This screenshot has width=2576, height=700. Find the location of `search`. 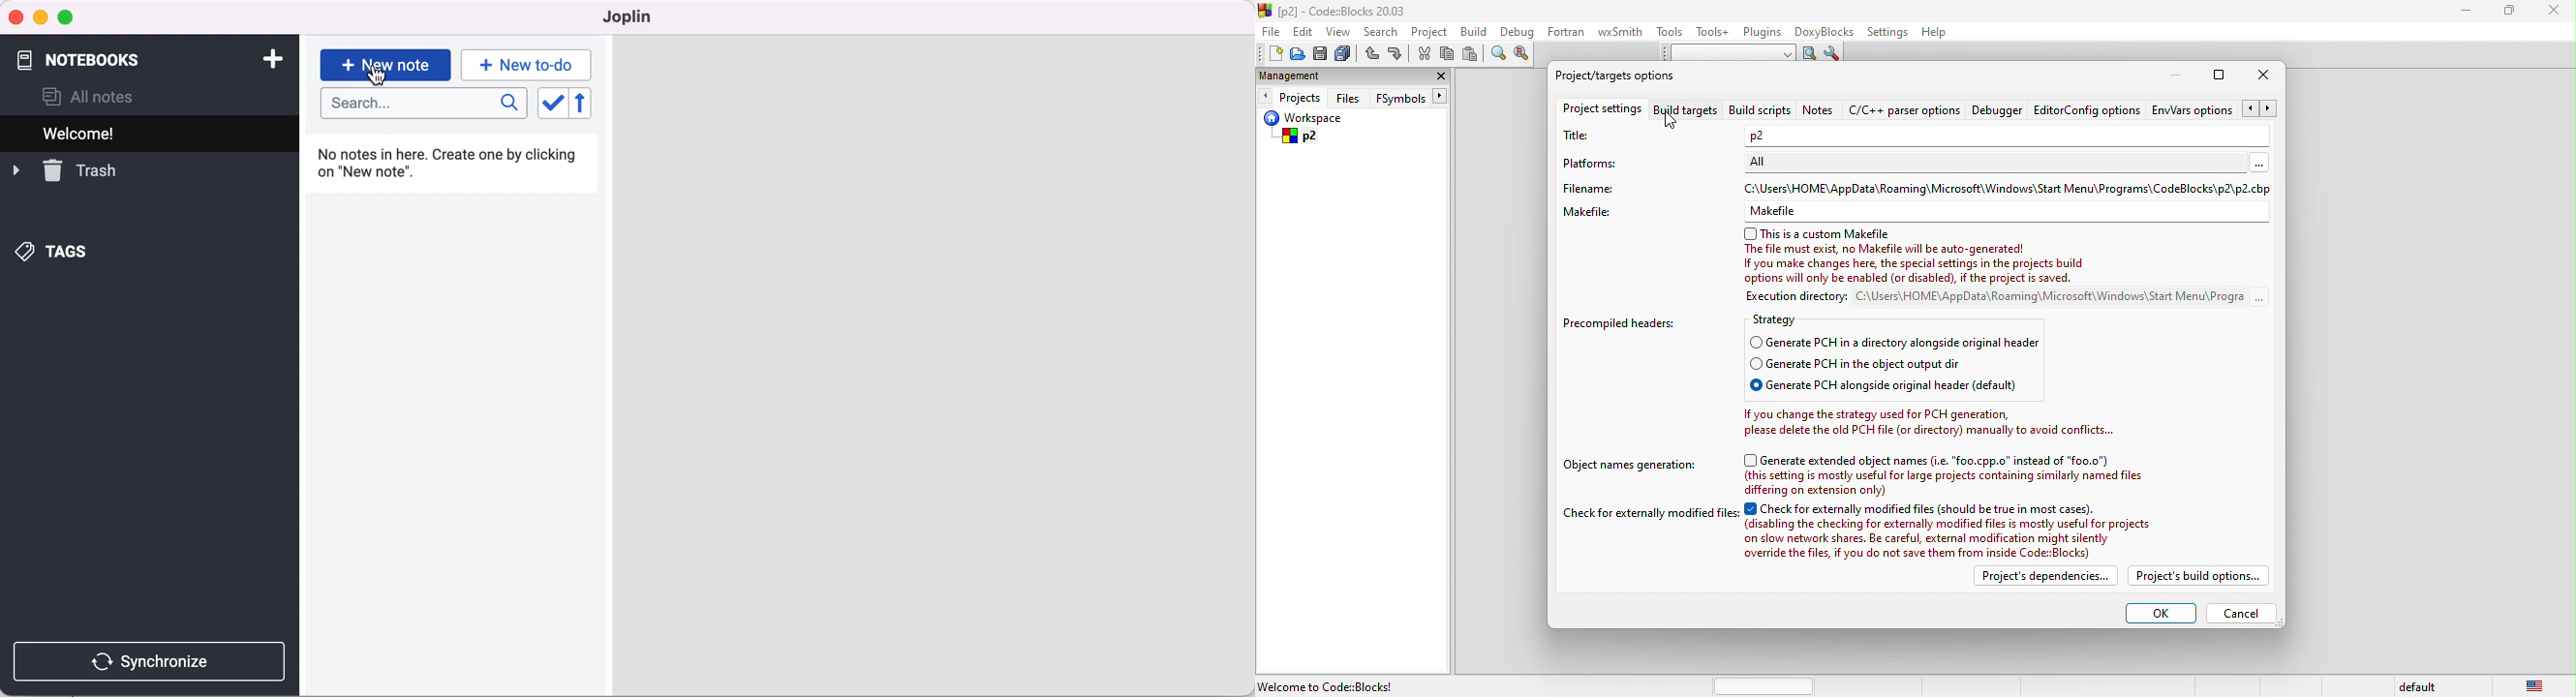

search is located at coordinates (1382, 31).